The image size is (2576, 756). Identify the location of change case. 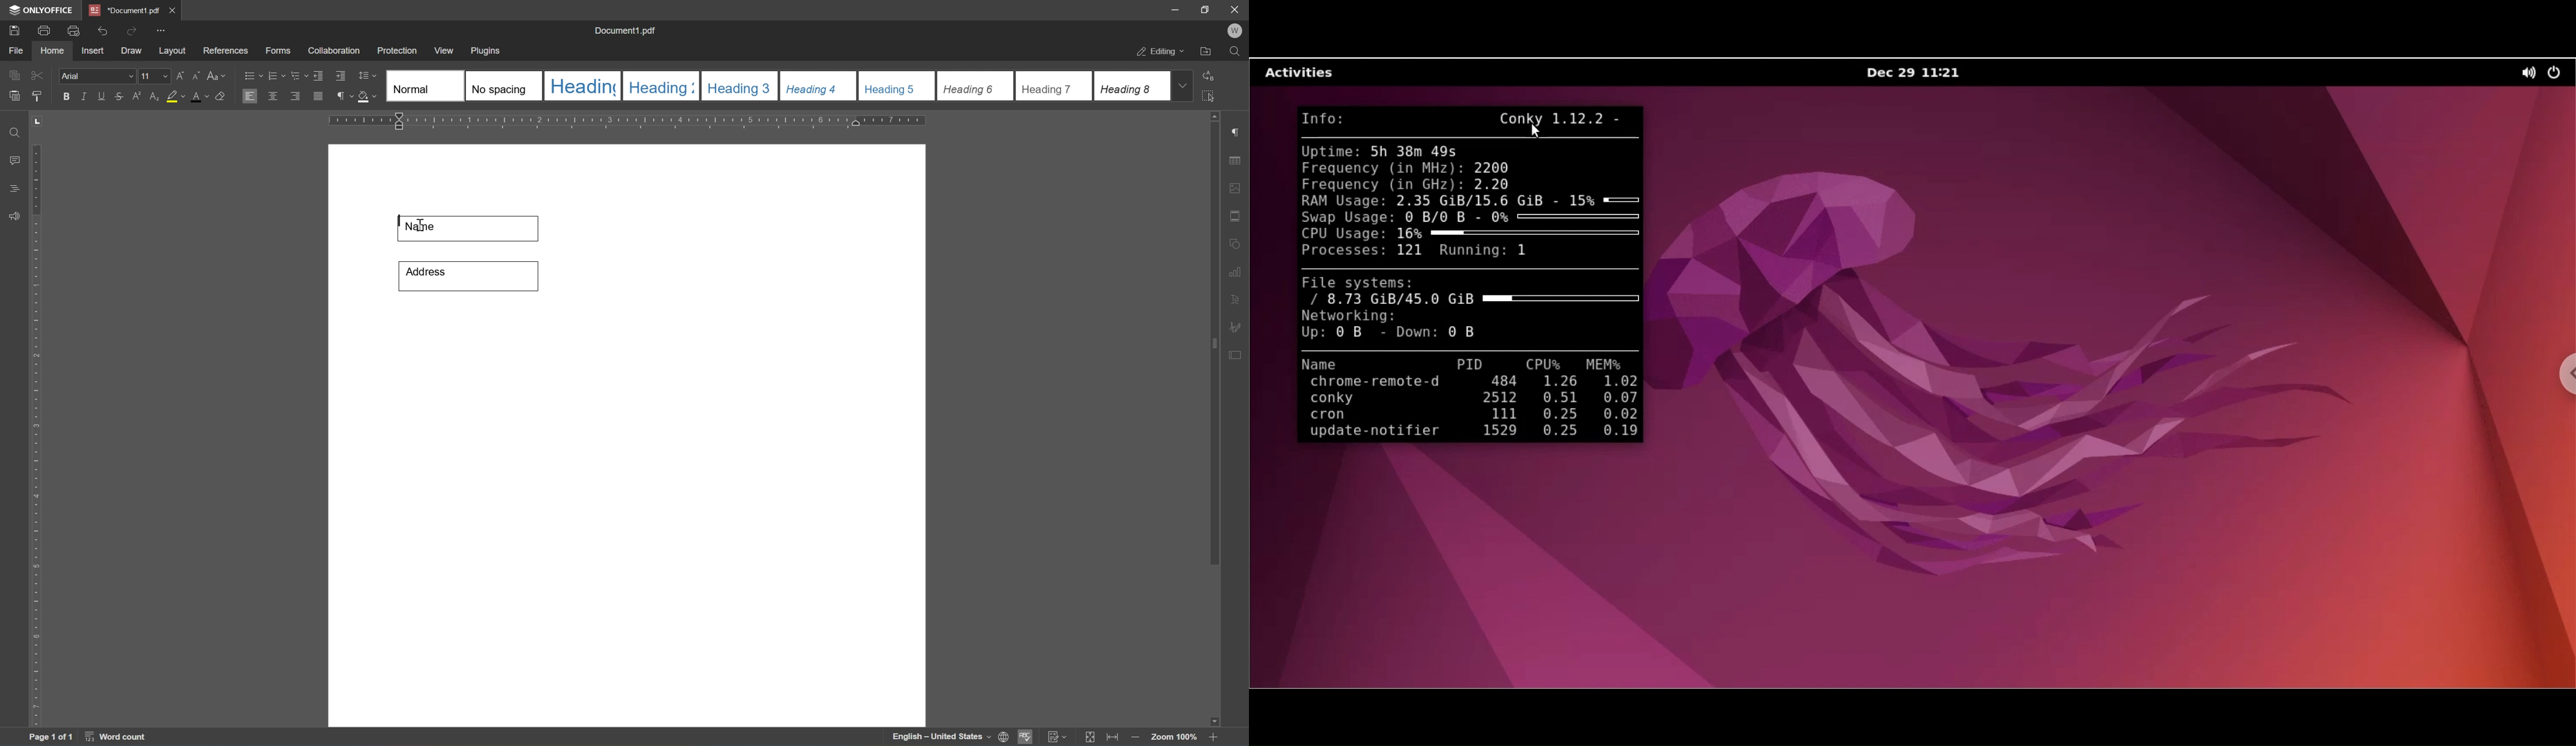
(218, 78).